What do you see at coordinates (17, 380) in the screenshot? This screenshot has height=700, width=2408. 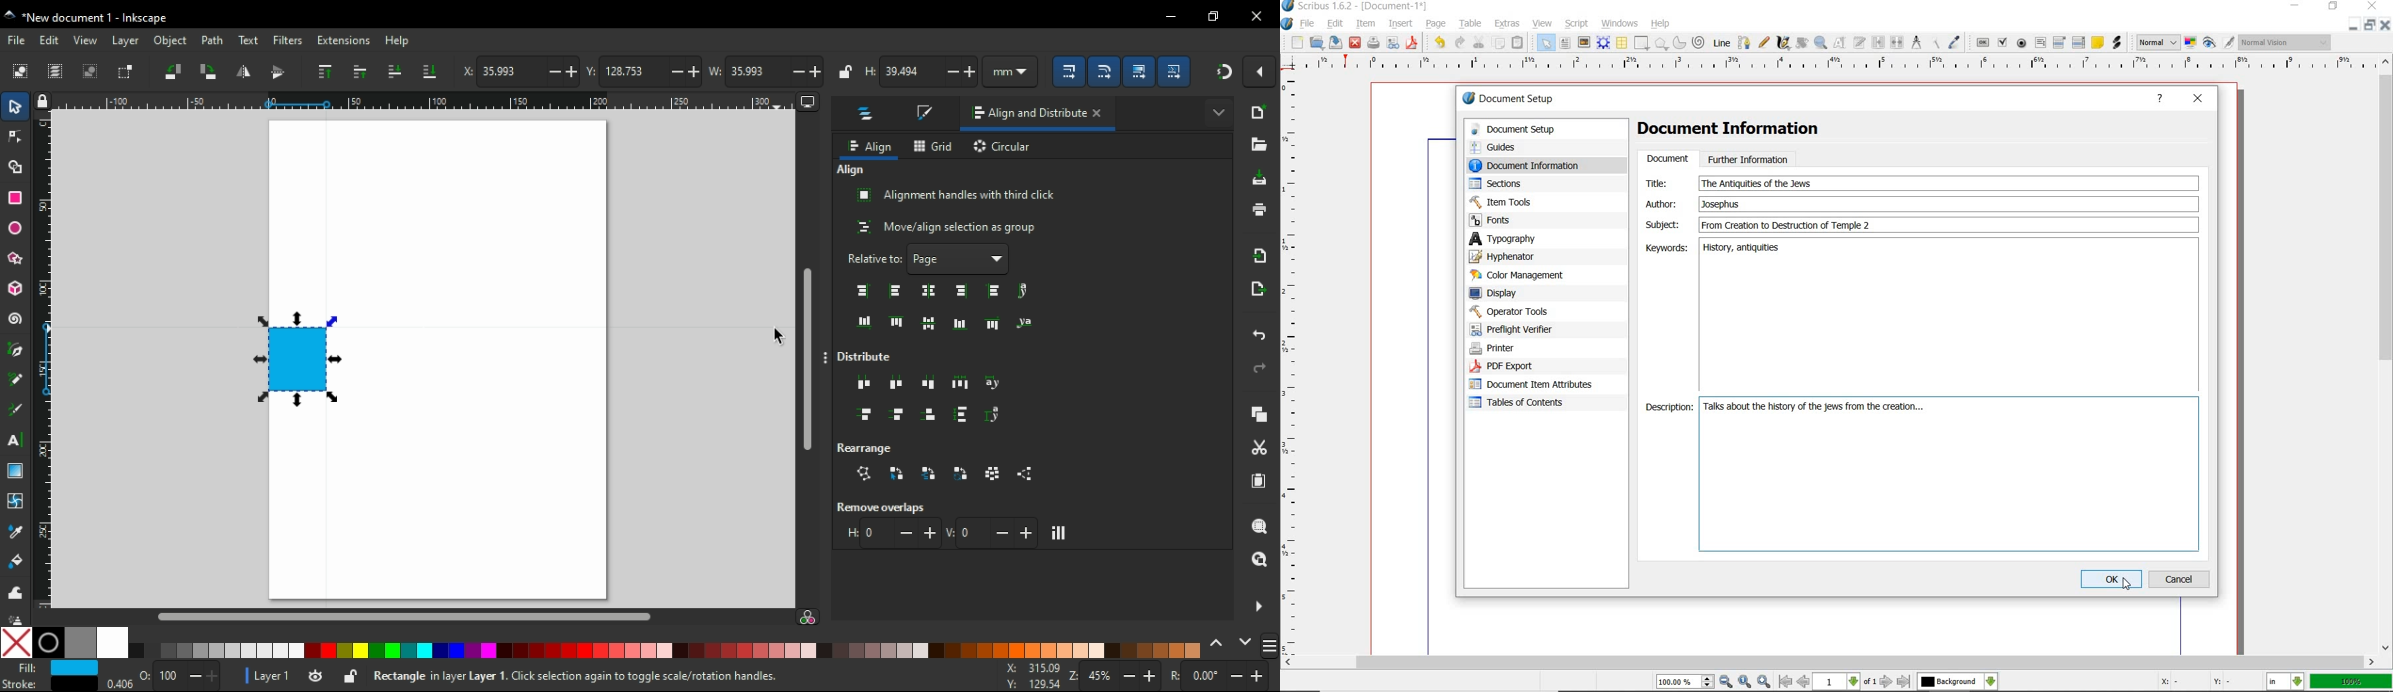 I see `pencil tool` at bounding box center [17, 380].